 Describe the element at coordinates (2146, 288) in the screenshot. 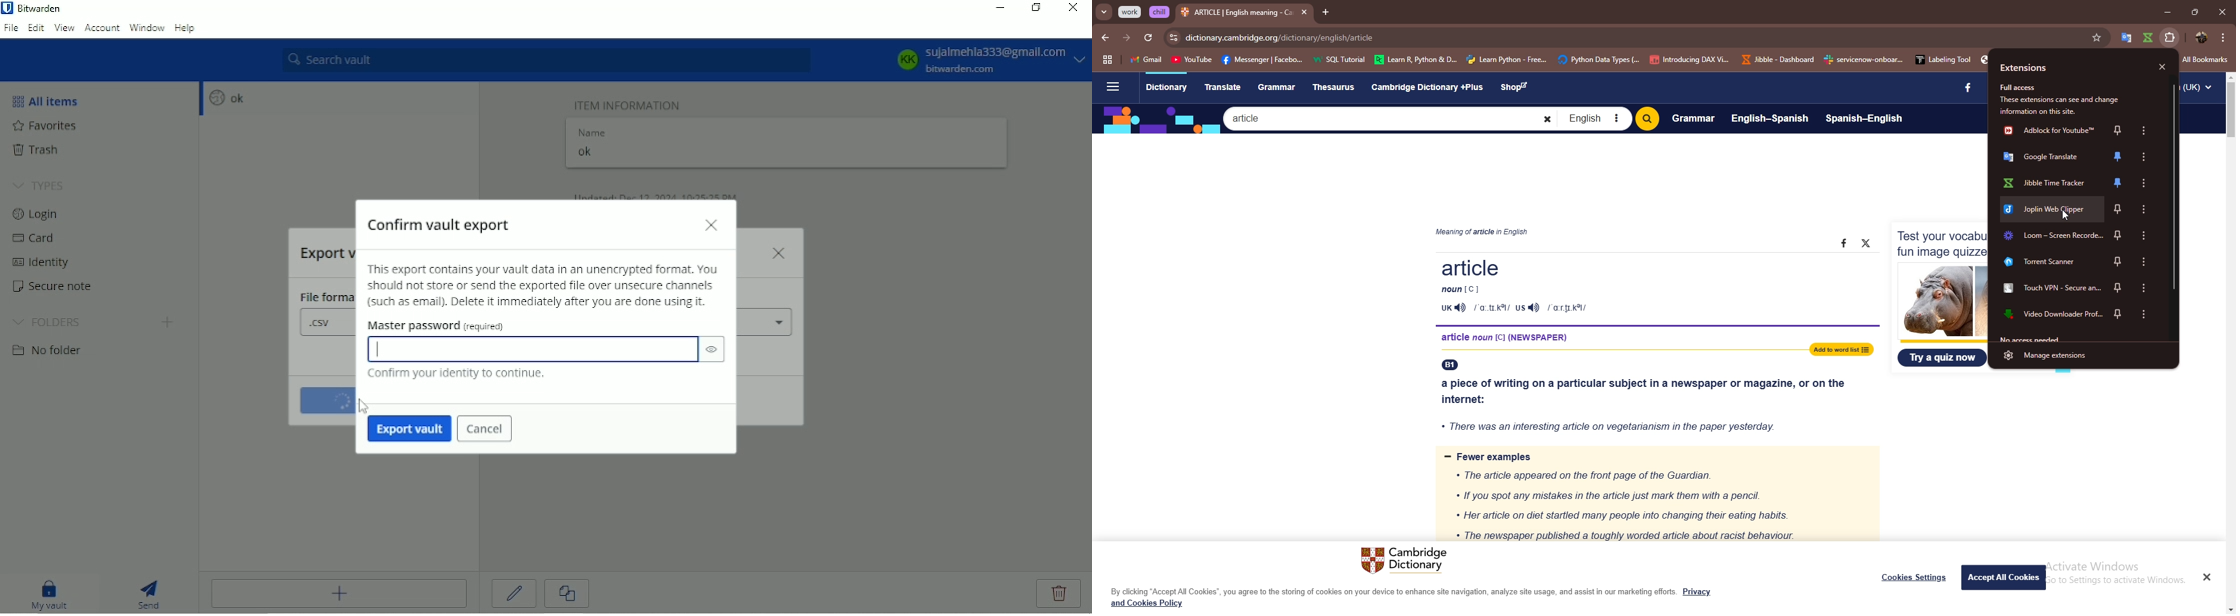

I see `option` at that location.